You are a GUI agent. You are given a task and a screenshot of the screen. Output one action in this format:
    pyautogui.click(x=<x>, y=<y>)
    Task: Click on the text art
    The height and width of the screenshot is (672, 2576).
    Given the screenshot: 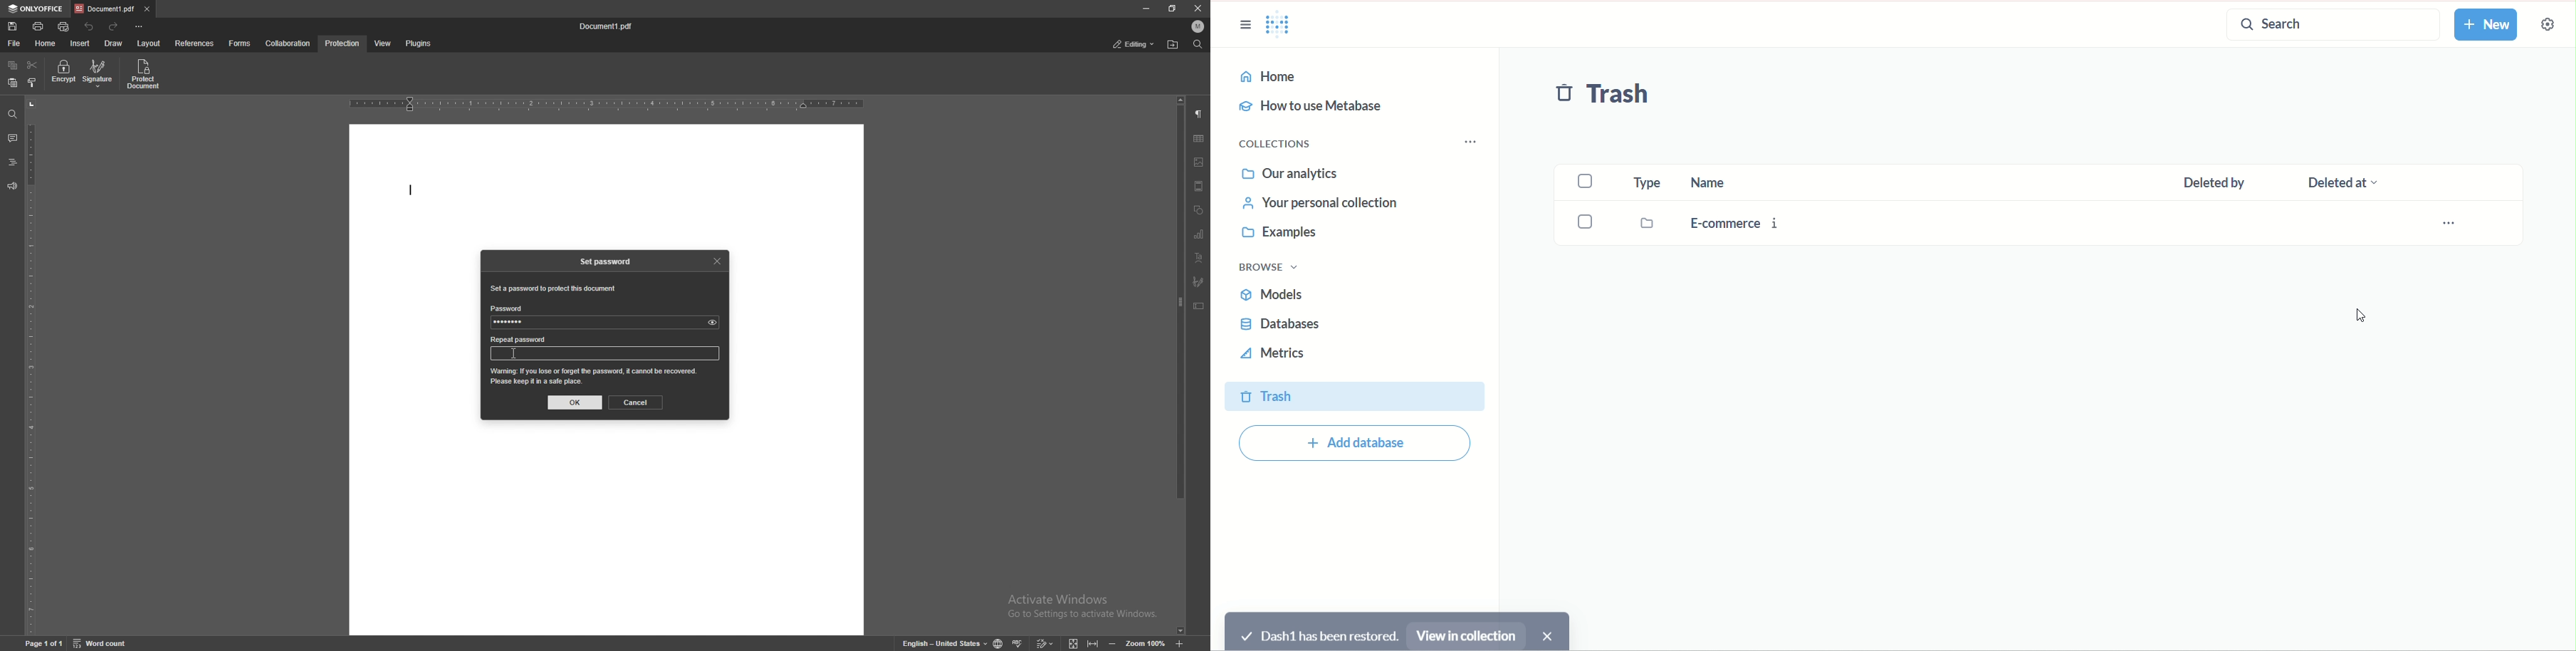 What is the action you would take?
    pyautogui.click(x=1200, y=257)
    